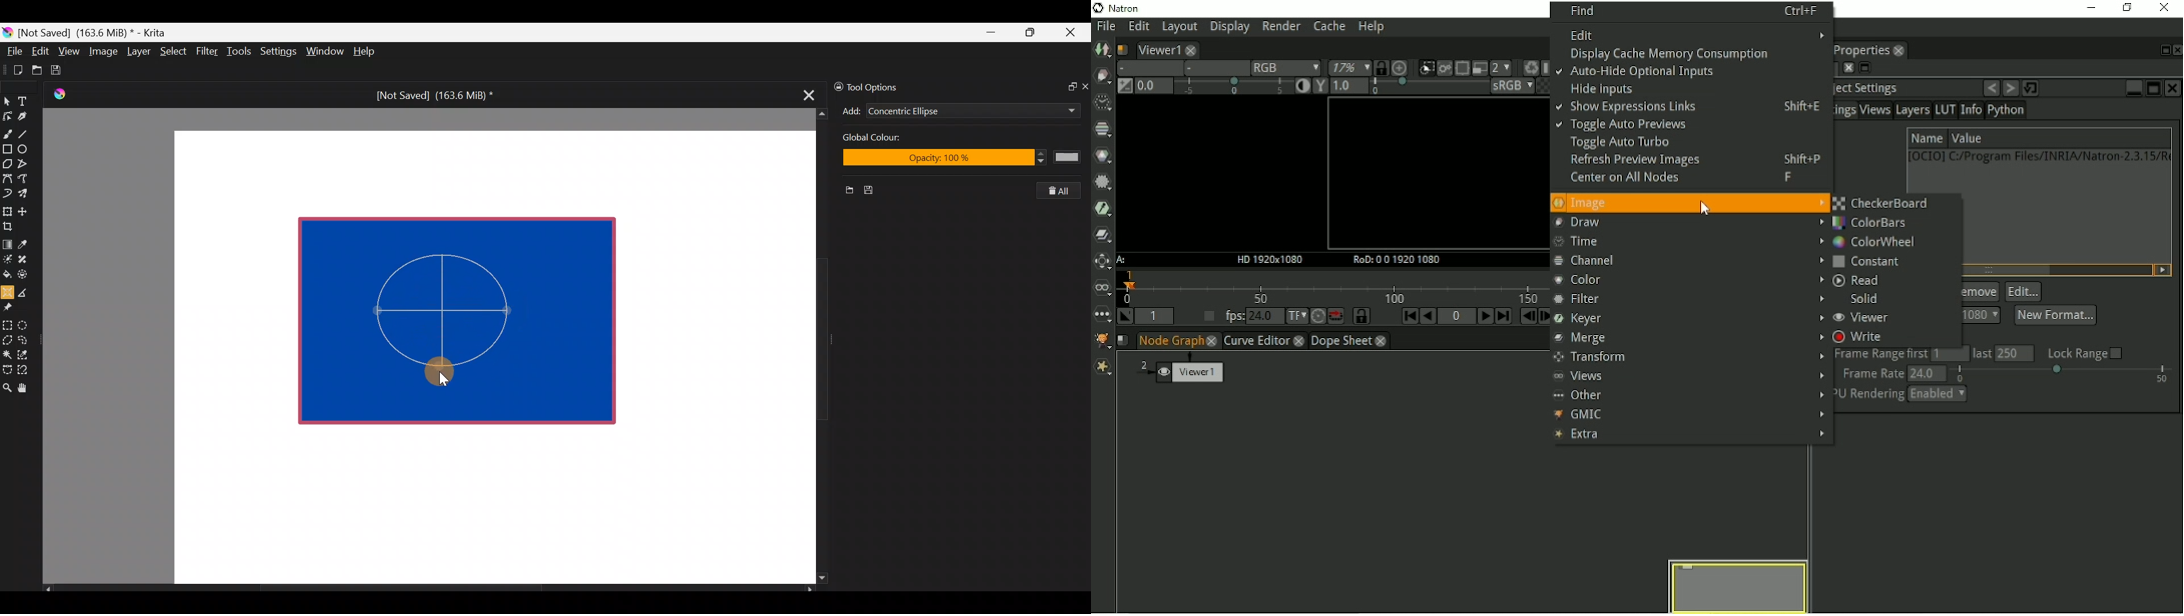 The height and width of the screenshot is (616, 2184). What do you see at coordinates (14, 70) in the screenshot?
I see `Create new document` at bounding box center [14, 70].